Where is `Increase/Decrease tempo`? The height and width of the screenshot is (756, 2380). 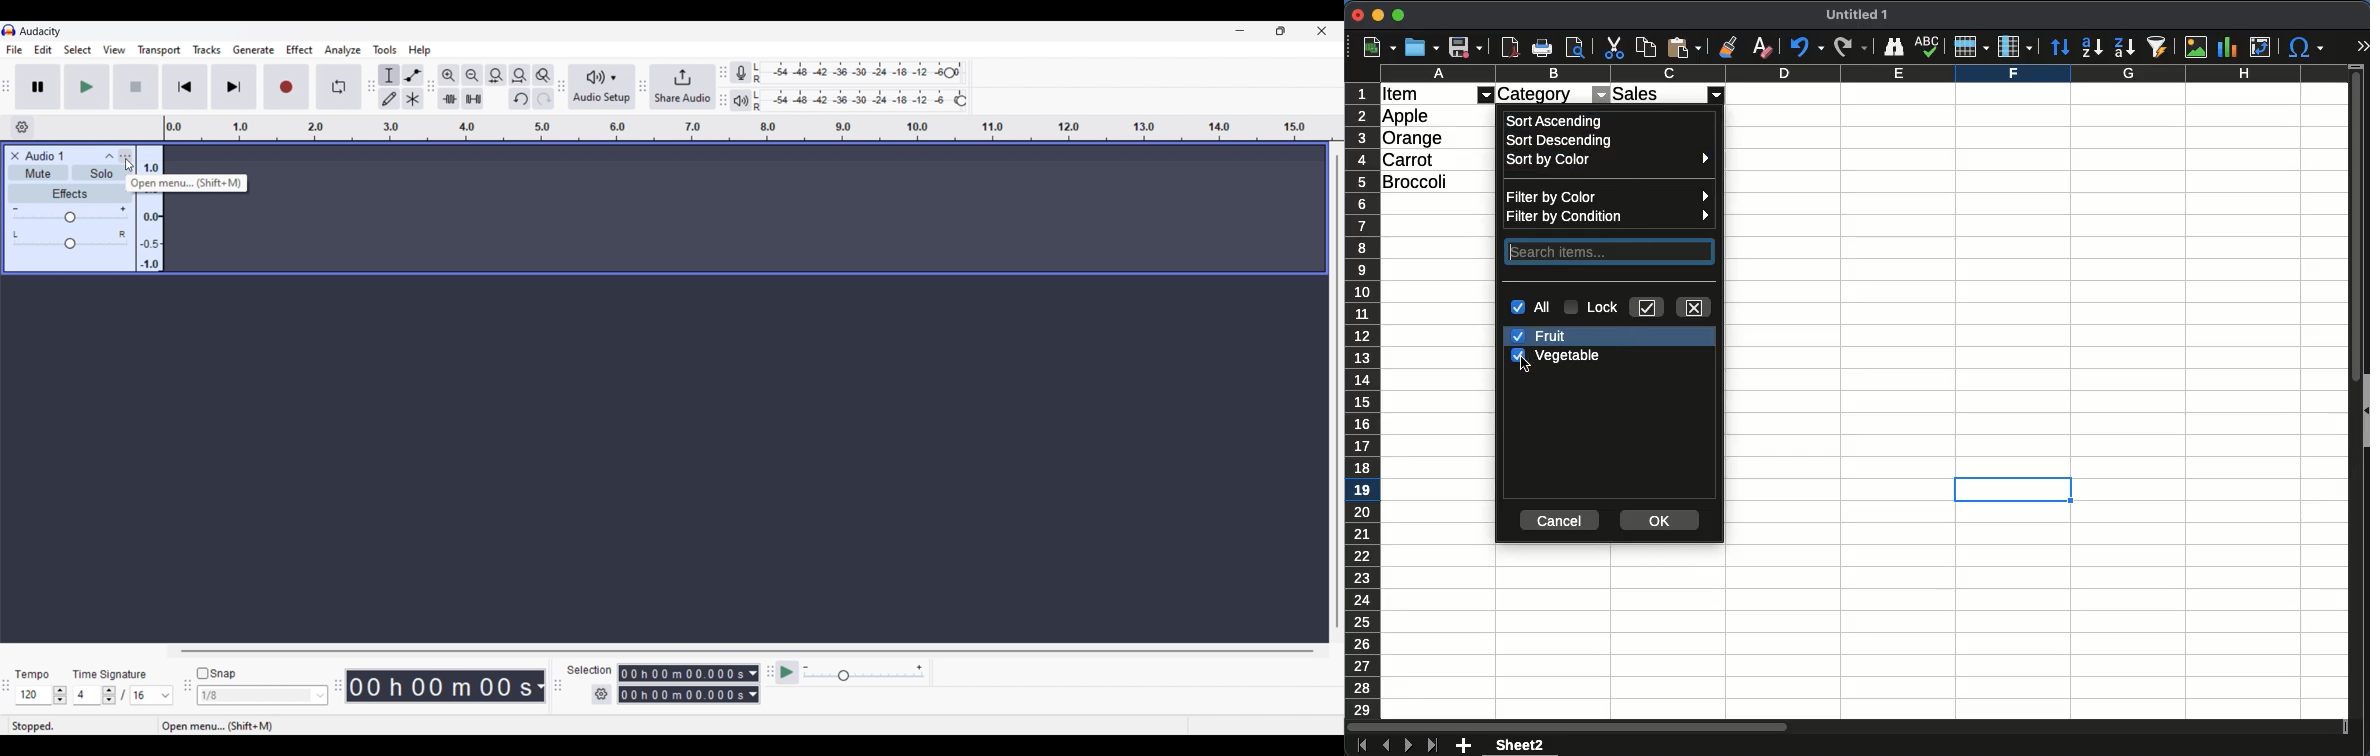
Increase/Decrease tempo is located at coordinates (60, 695).